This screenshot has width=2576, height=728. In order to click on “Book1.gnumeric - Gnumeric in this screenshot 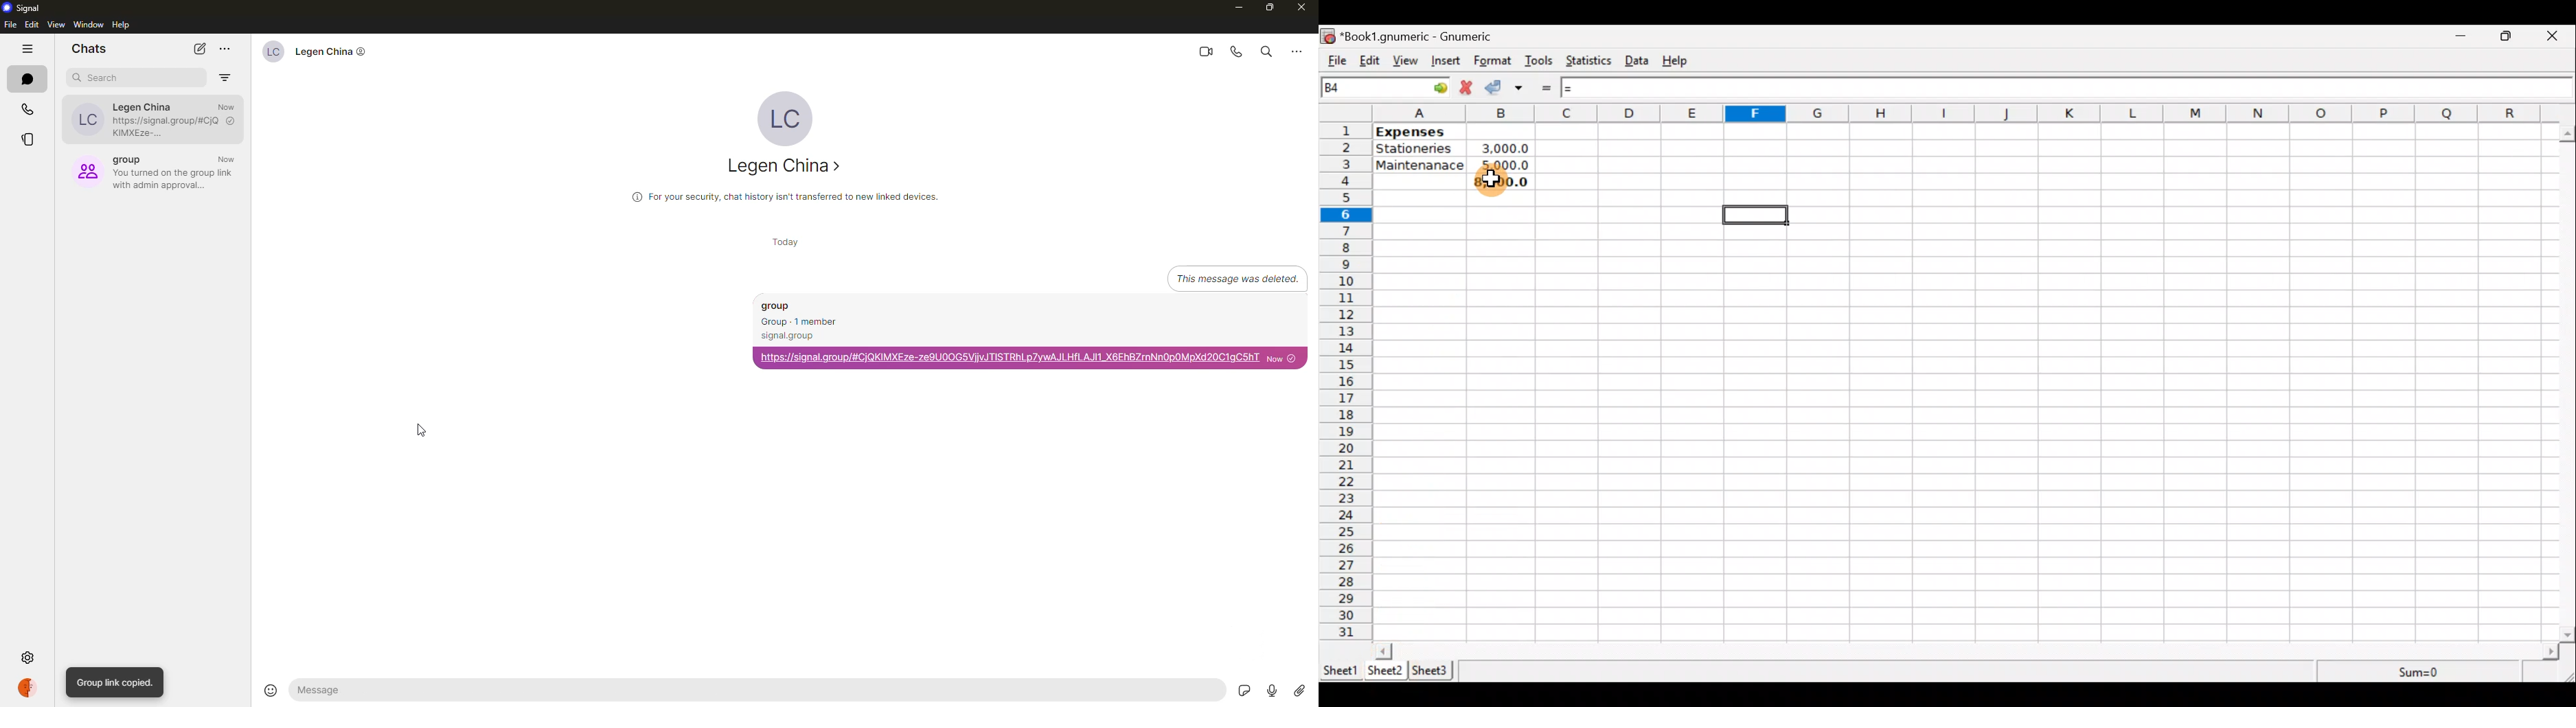, I will do `click(1423, 37)`.